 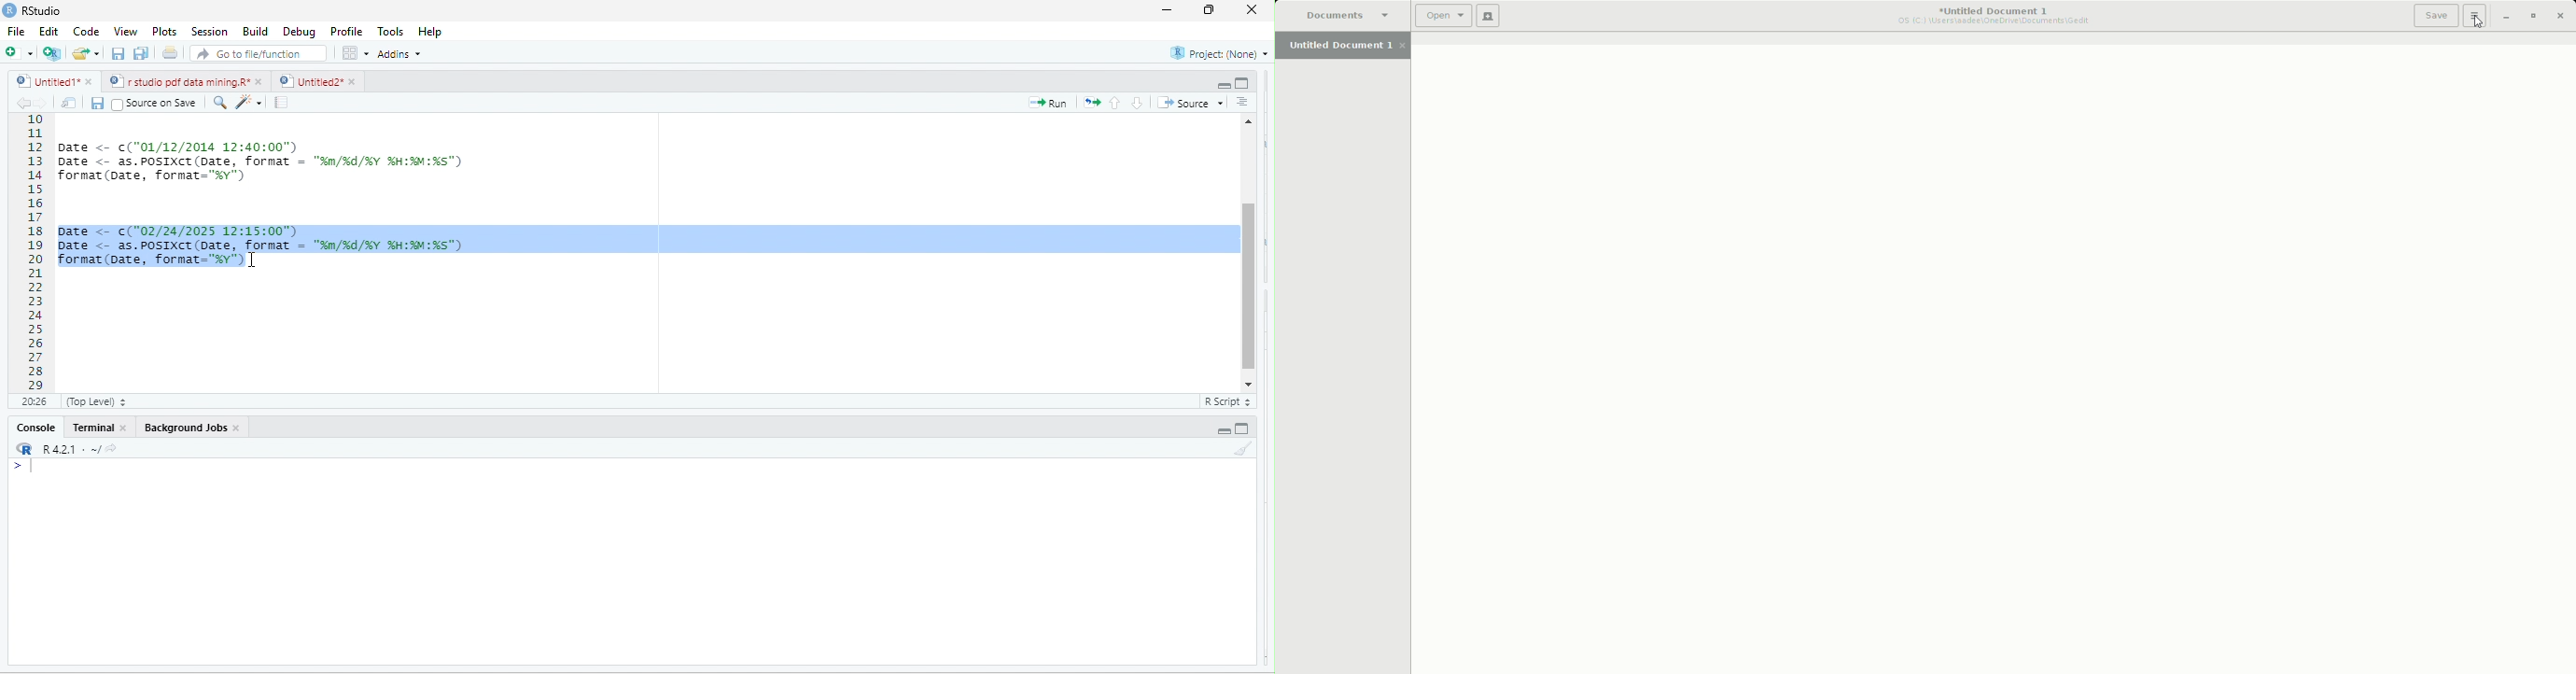 I want to click on R421: ~/, so click(x=78, y=448).